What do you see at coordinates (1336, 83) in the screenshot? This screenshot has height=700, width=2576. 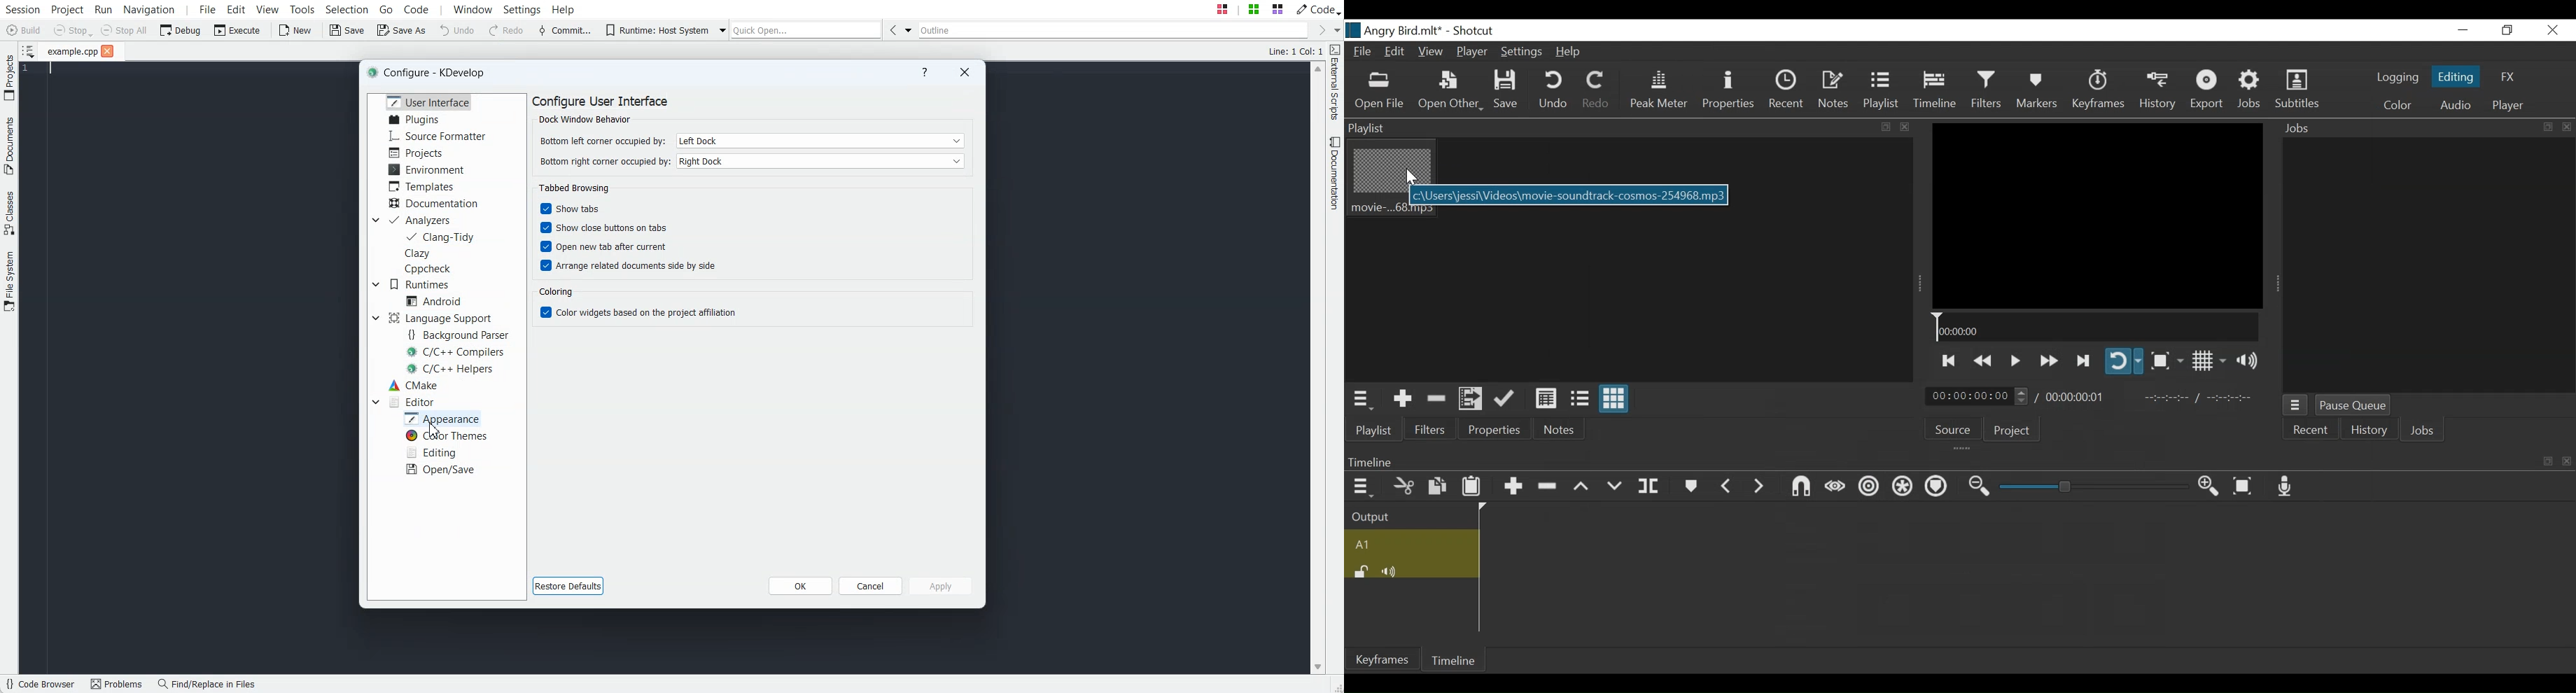 I see `External Scripts` at bounding box center [1336, 83].